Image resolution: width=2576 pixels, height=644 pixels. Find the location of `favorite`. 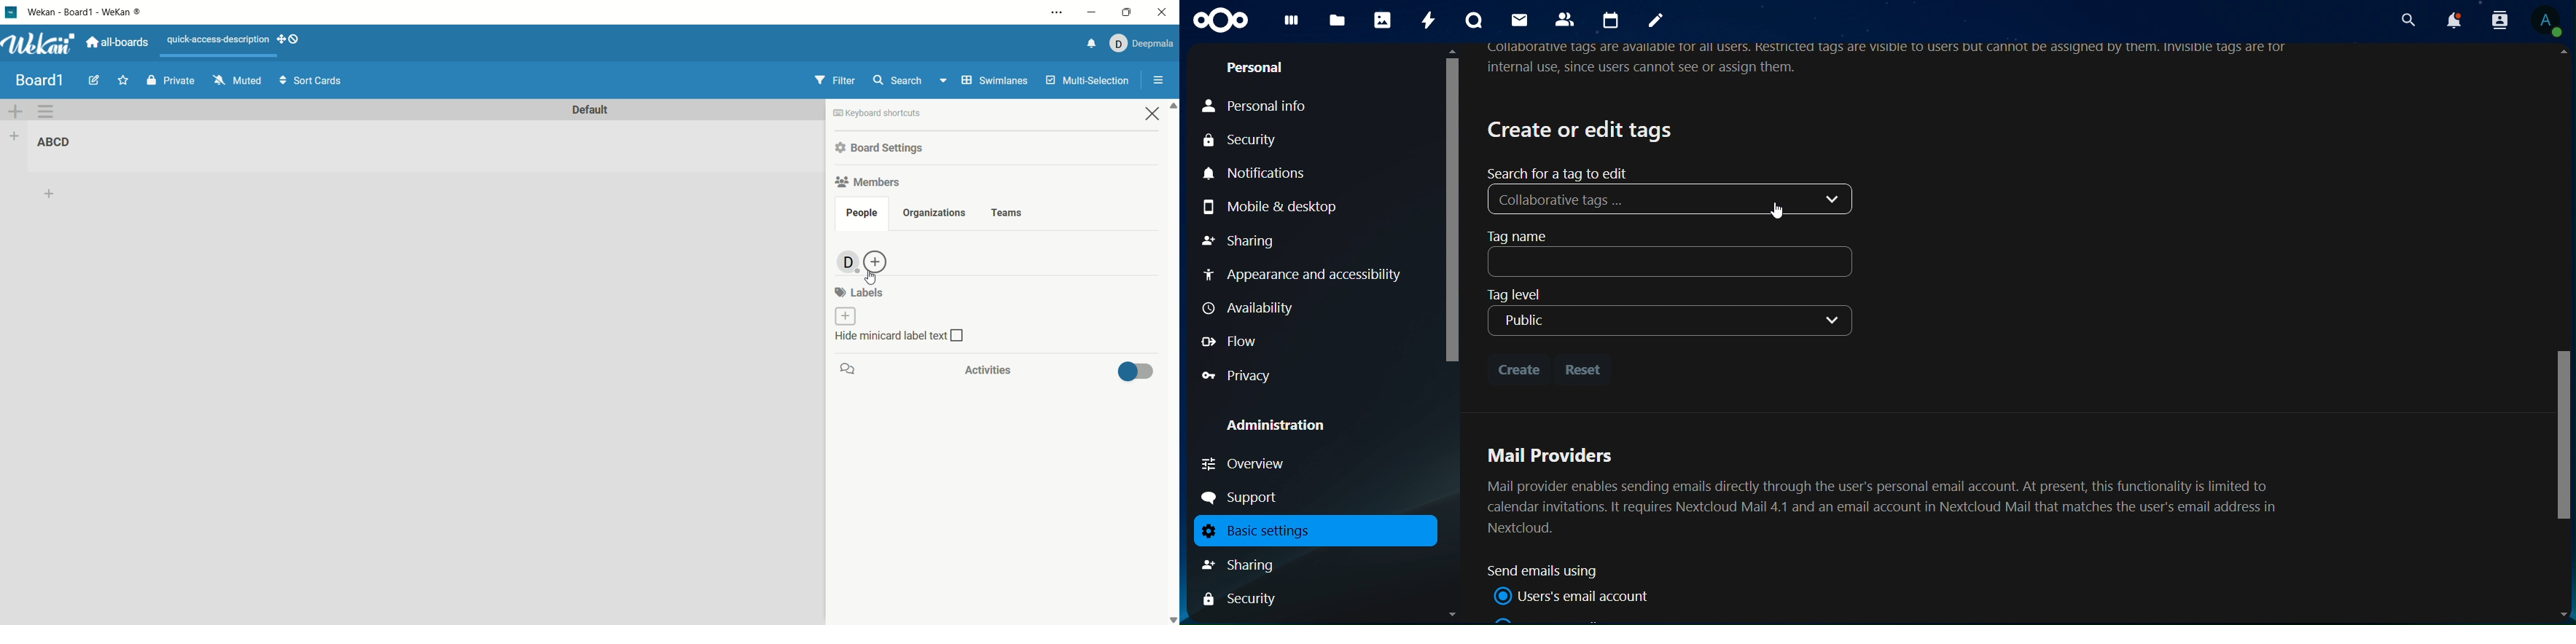

favorite is located at coordinates (122, 79).